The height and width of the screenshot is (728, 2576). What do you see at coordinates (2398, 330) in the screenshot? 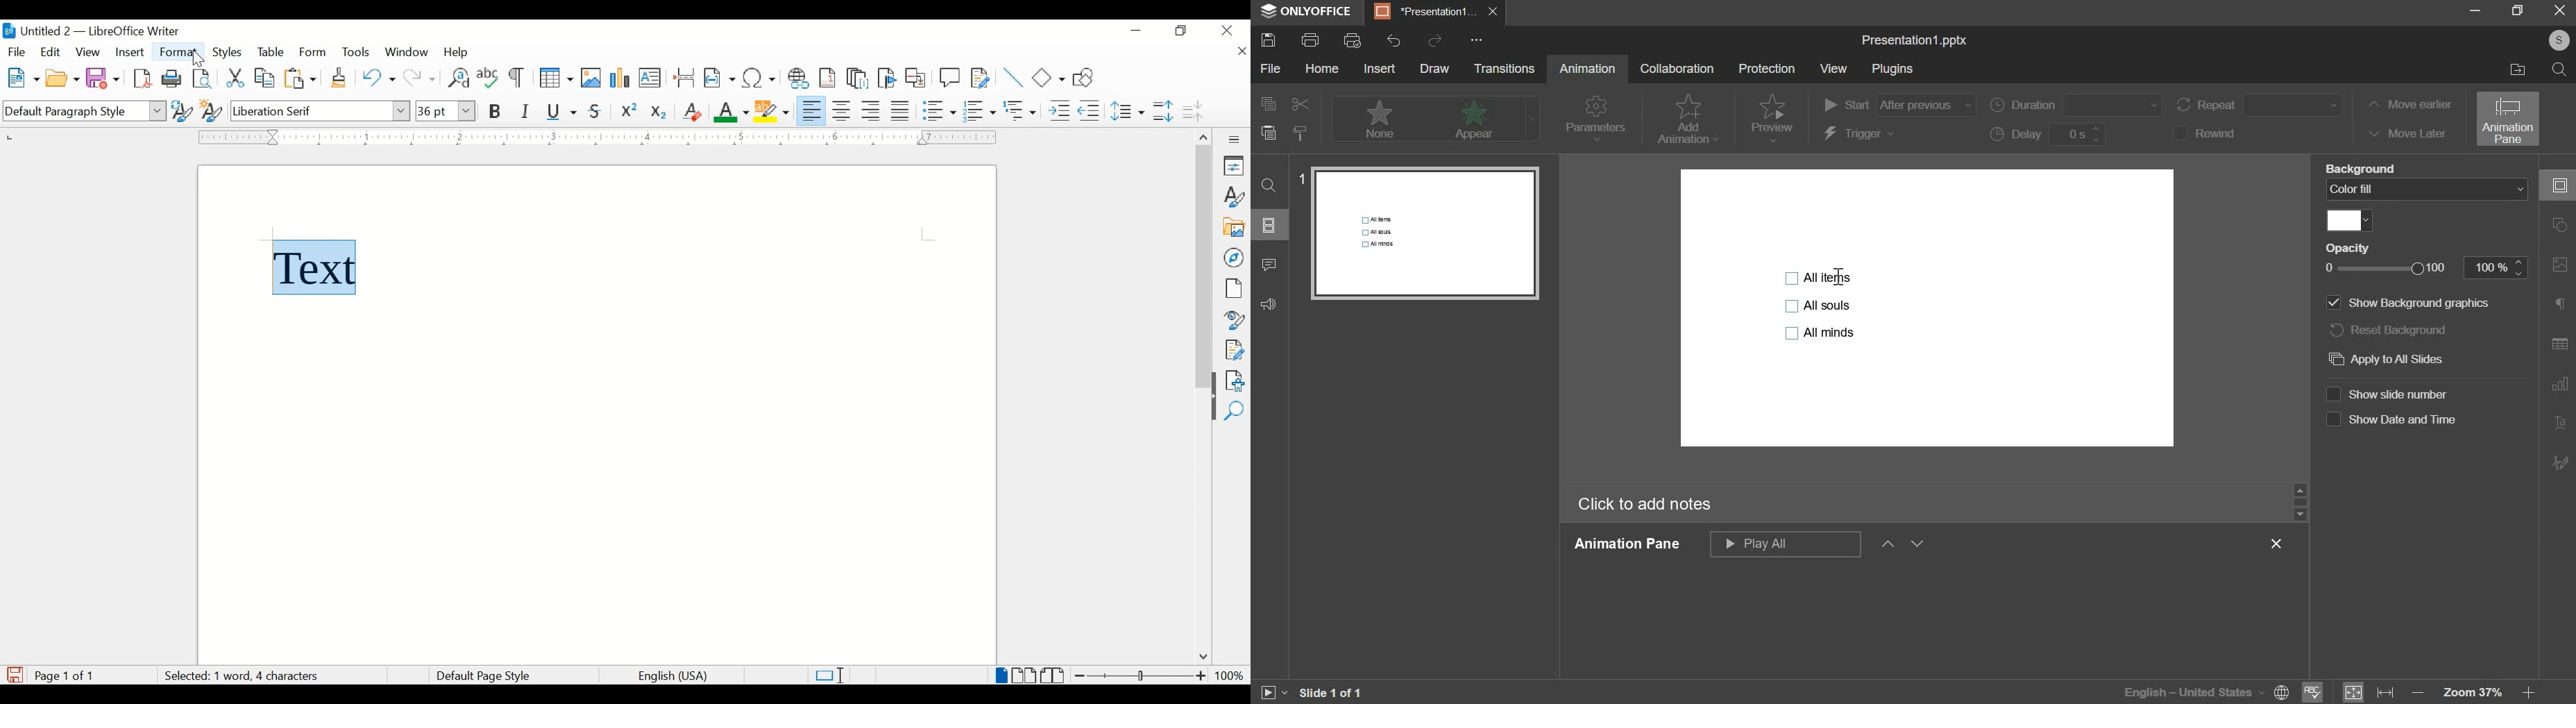
I see `reset background` at bounding box center [2398, 330].